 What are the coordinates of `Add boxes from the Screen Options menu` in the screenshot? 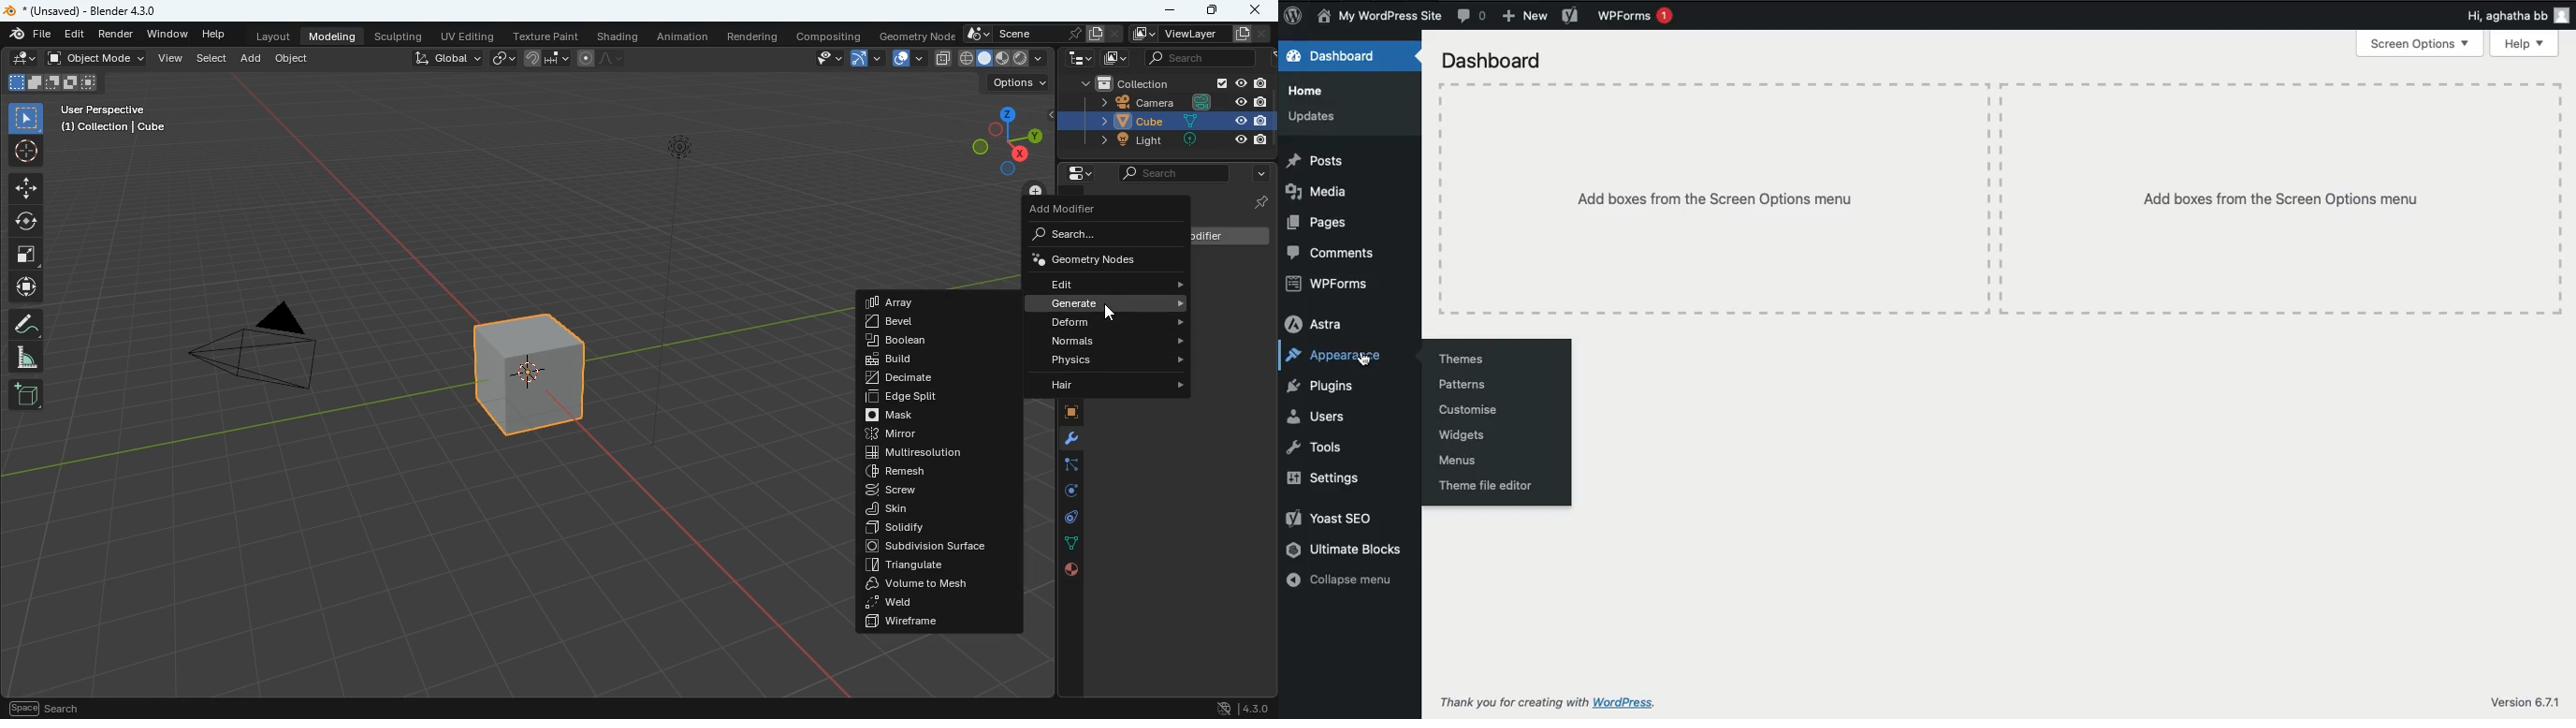 It's located at (1713, 200).